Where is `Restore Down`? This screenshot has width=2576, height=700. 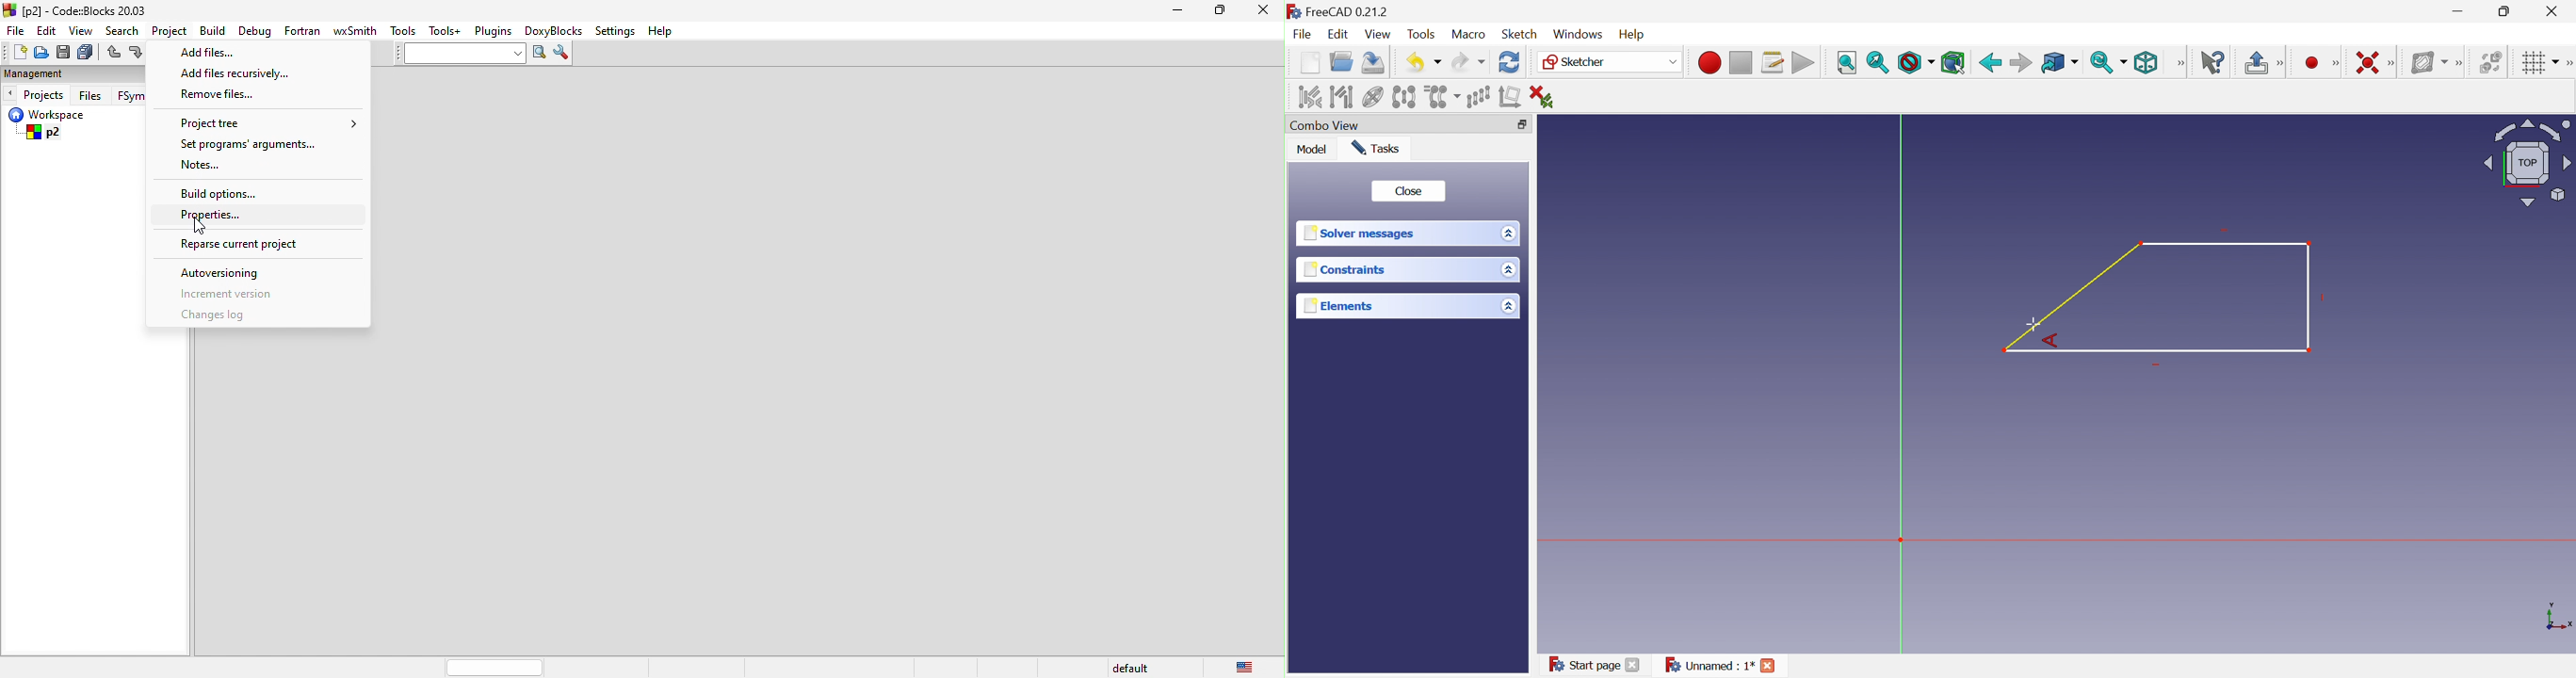 Restore Down is located at coordinates (2506, 11).